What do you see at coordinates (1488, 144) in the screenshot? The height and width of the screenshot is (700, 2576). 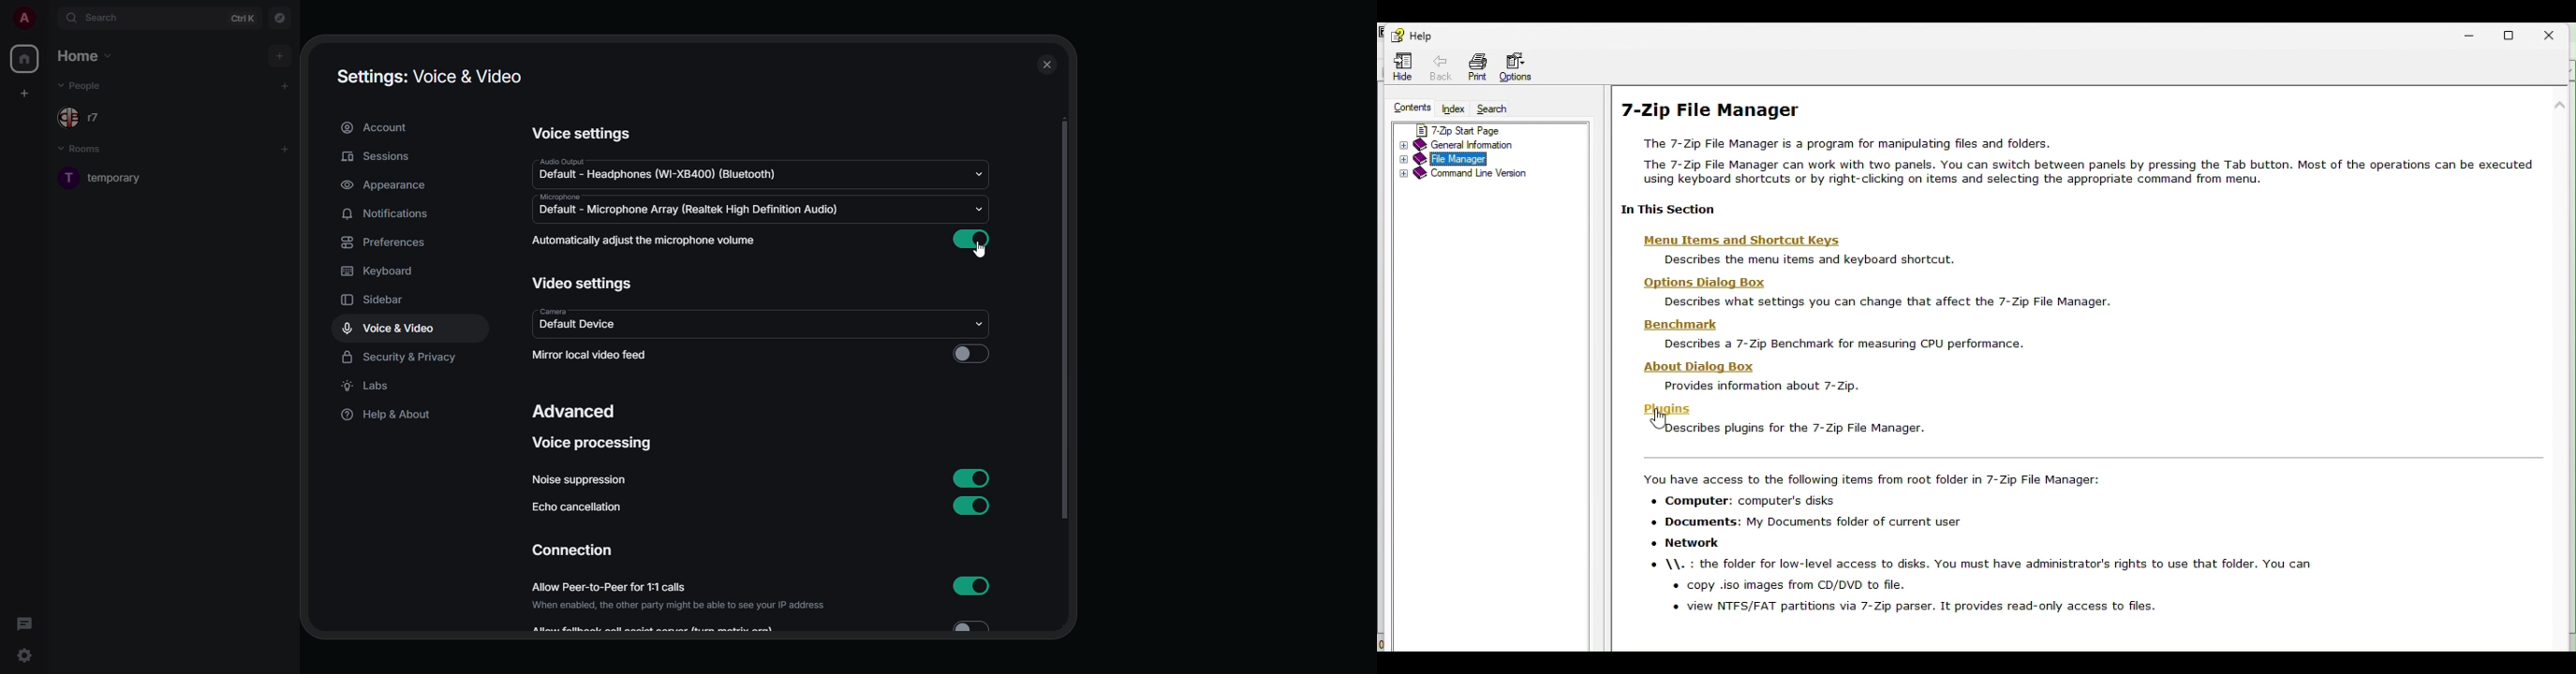 I see `General information` at bounding box center [1488, 144].